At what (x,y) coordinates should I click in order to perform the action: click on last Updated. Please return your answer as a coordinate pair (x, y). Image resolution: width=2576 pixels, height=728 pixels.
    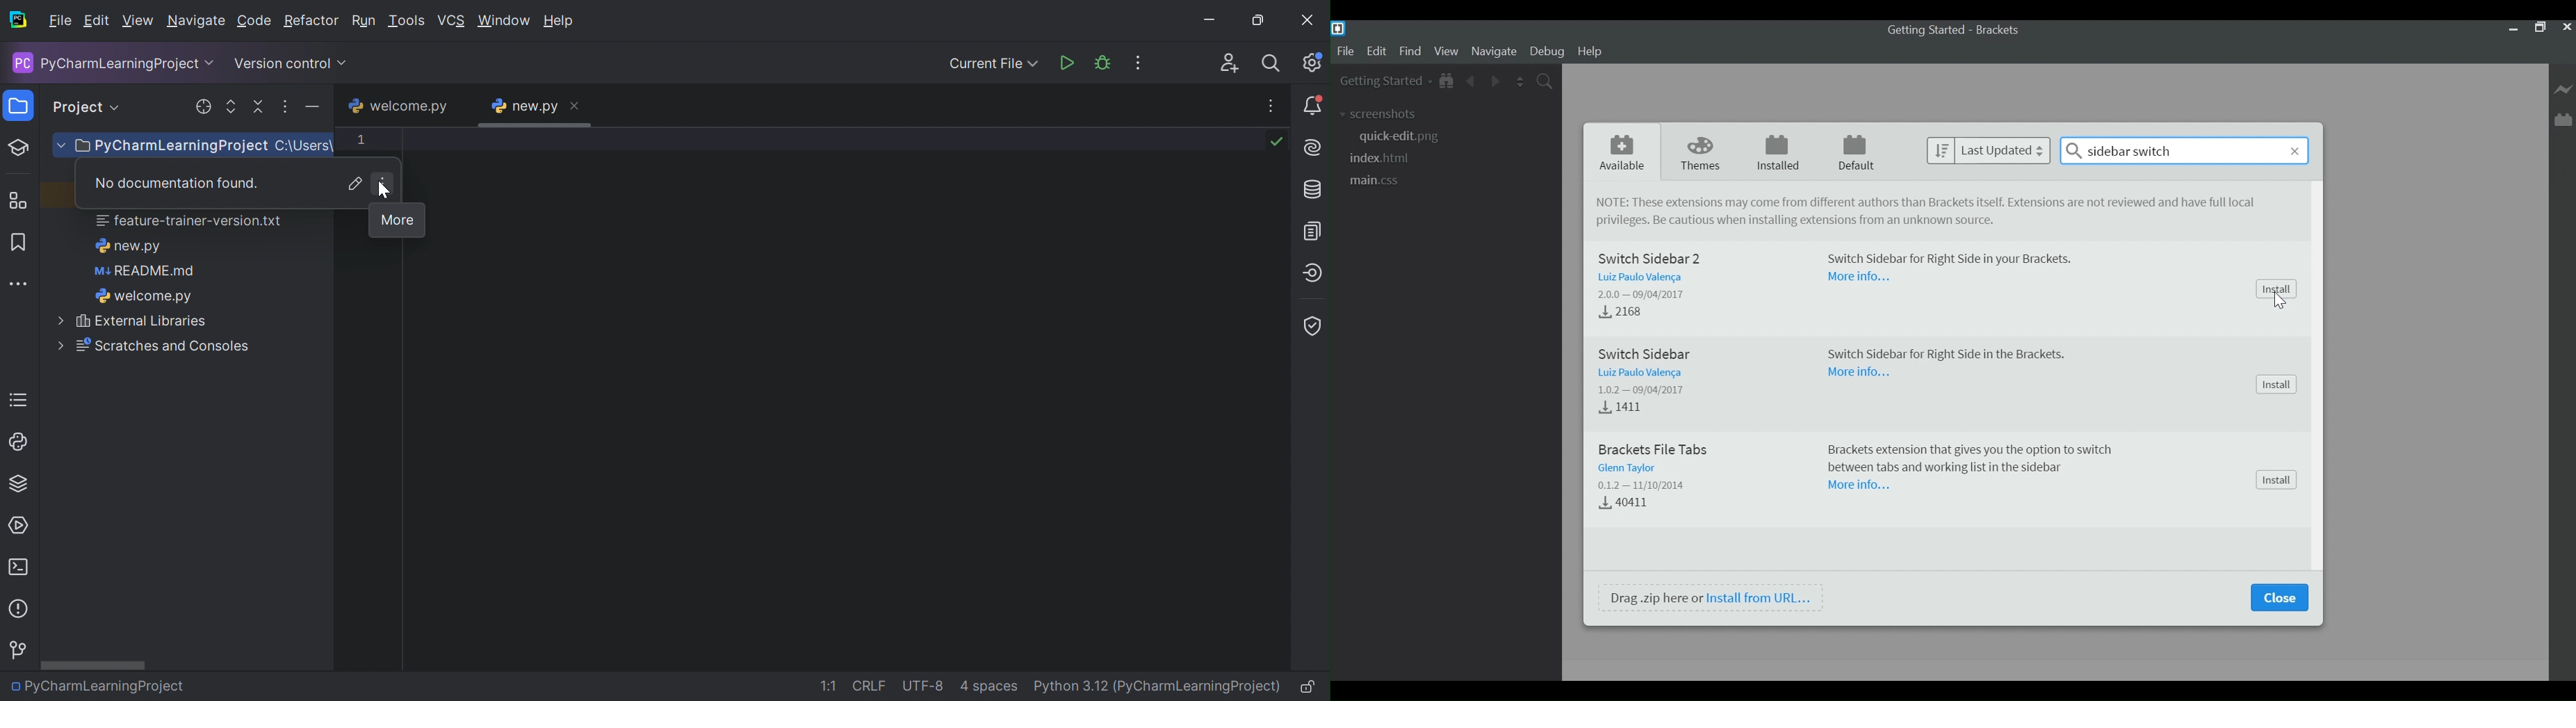
    Looking at the image, I should click on (1990, 150).